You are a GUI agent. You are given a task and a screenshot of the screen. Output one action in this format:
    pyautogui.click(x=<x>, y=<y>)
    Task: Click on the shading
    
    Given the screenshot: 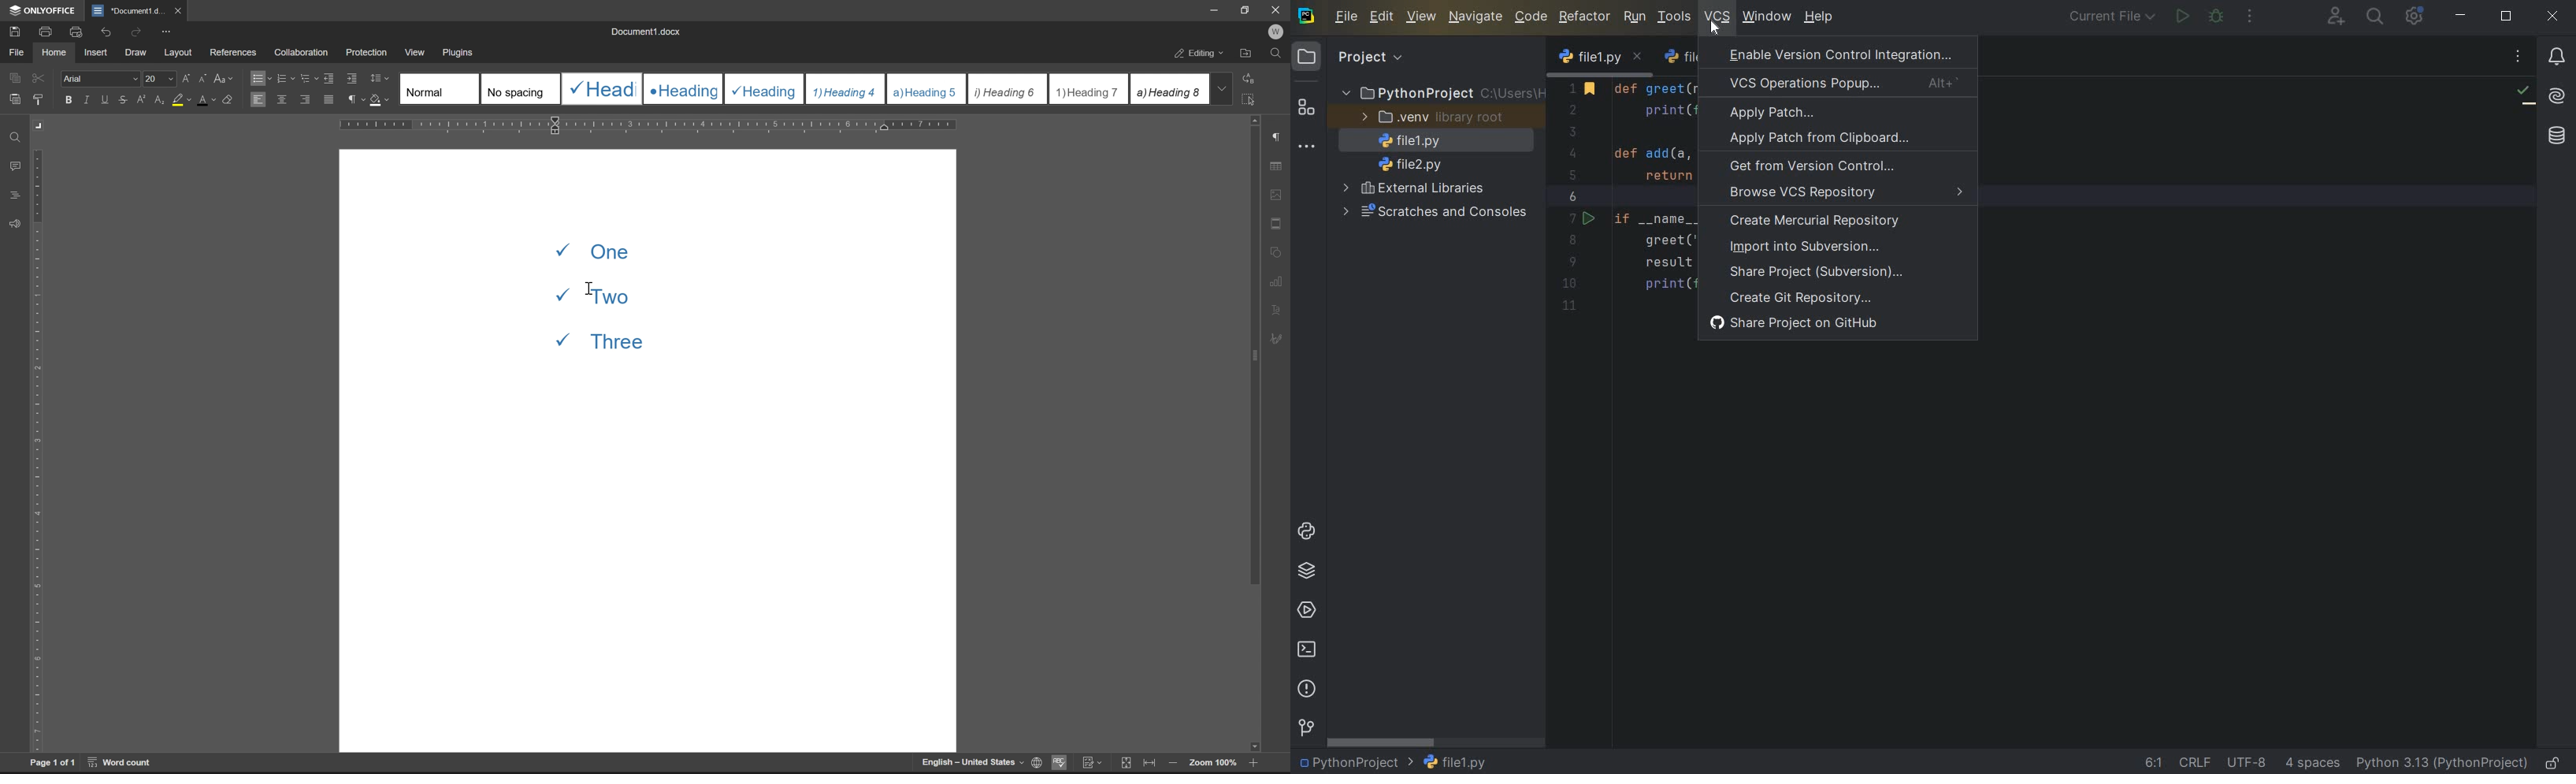 What is the action you would take?
    pyautogui.click(x=378, y=98)
    